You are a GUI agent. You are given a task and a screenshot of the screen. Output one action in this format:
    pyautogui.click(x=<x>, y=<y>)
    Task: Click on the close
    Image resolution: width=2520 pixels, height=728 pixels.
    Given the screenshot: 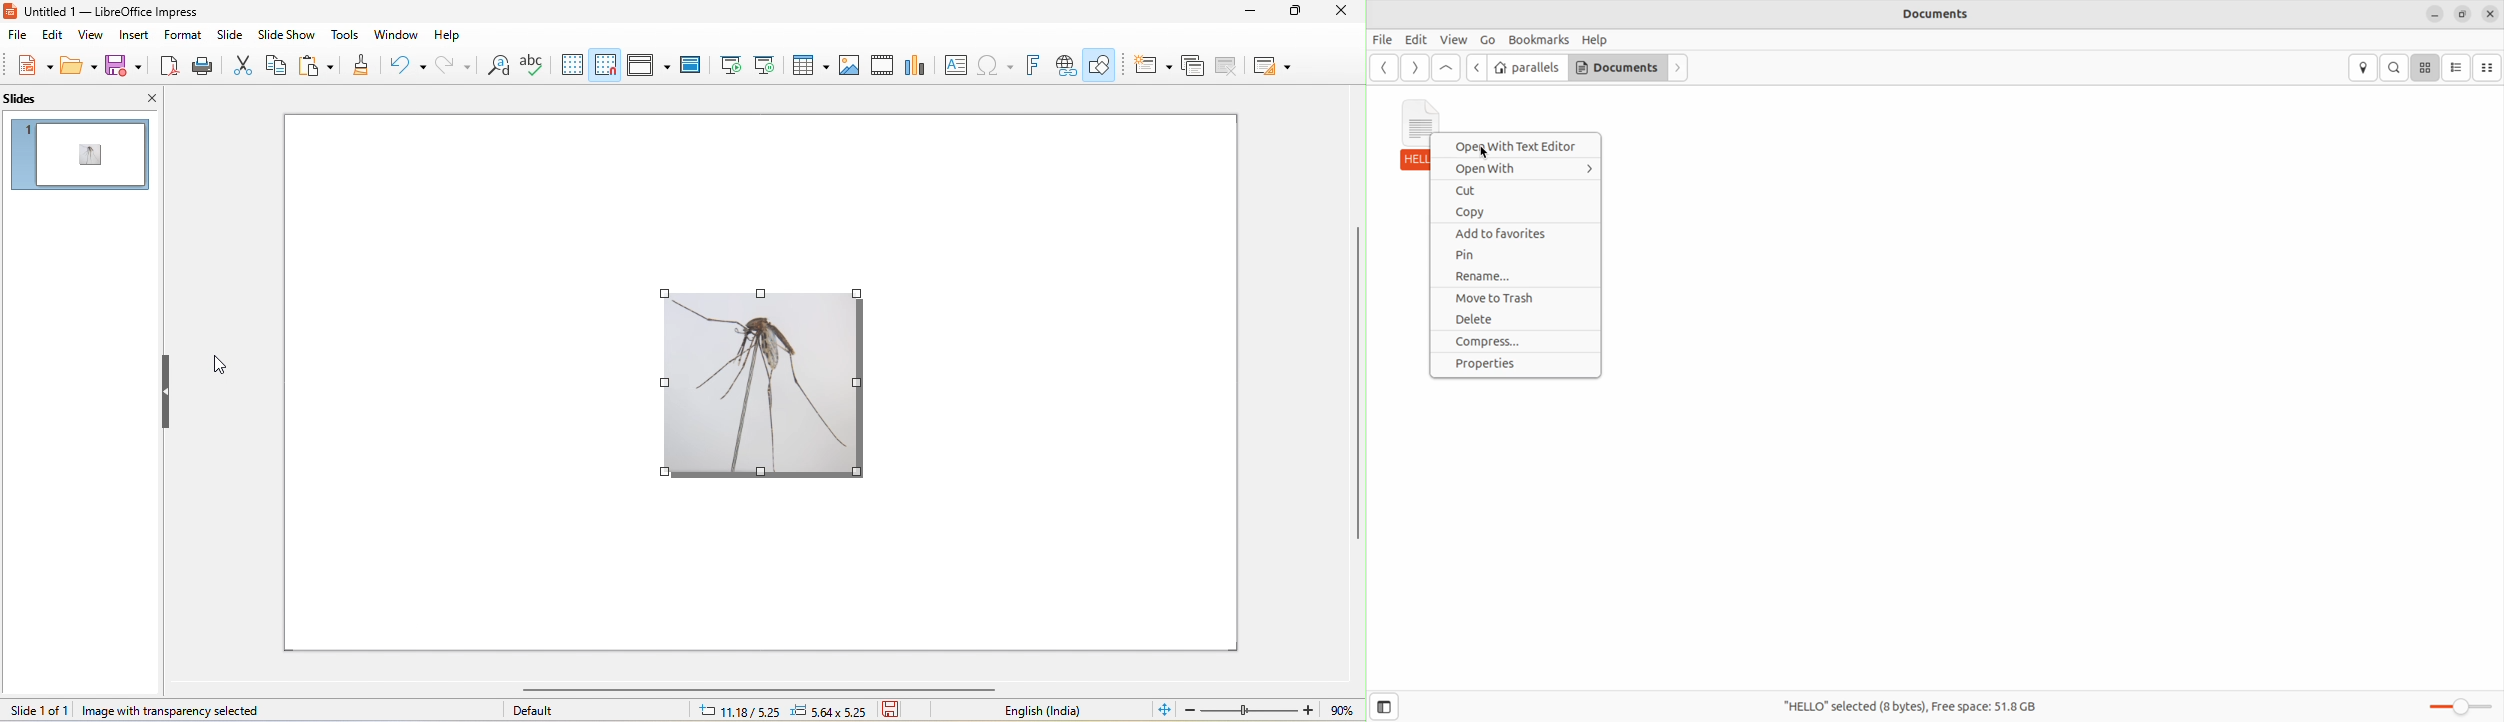 What is the action you would take?
    pyautogui.click(x=149, y=99)
    